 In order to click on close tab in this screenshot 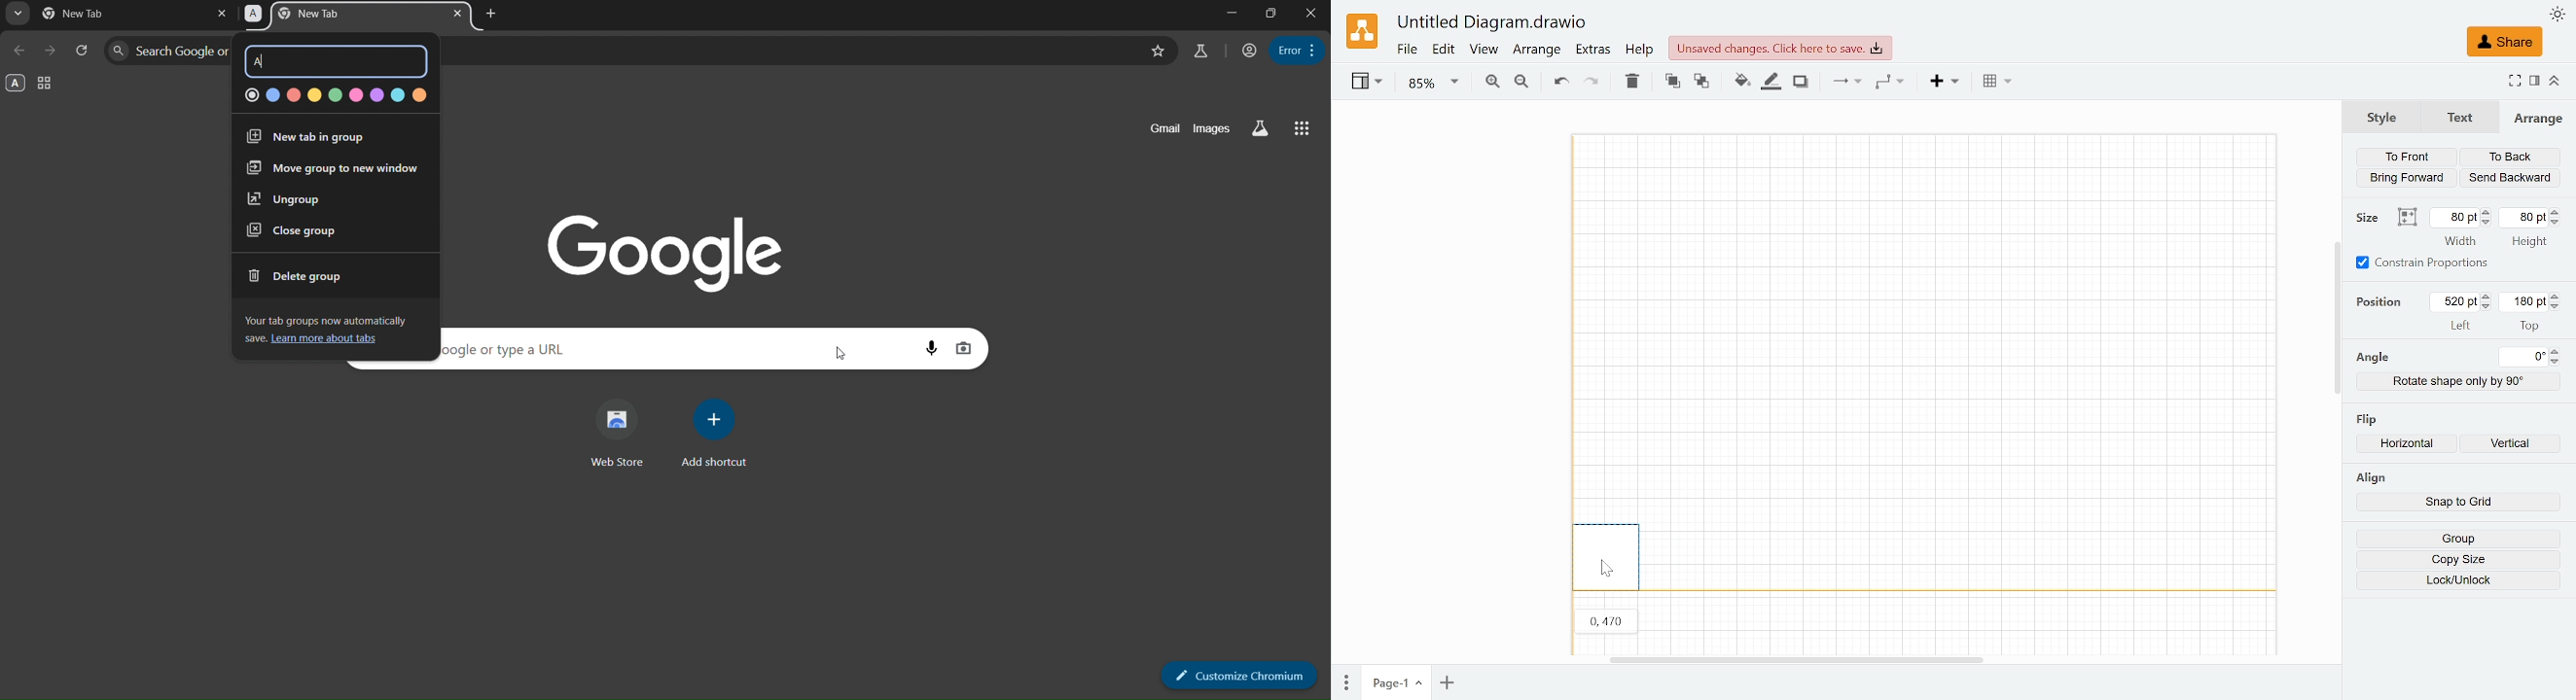, I will do `click(221, 15)`.